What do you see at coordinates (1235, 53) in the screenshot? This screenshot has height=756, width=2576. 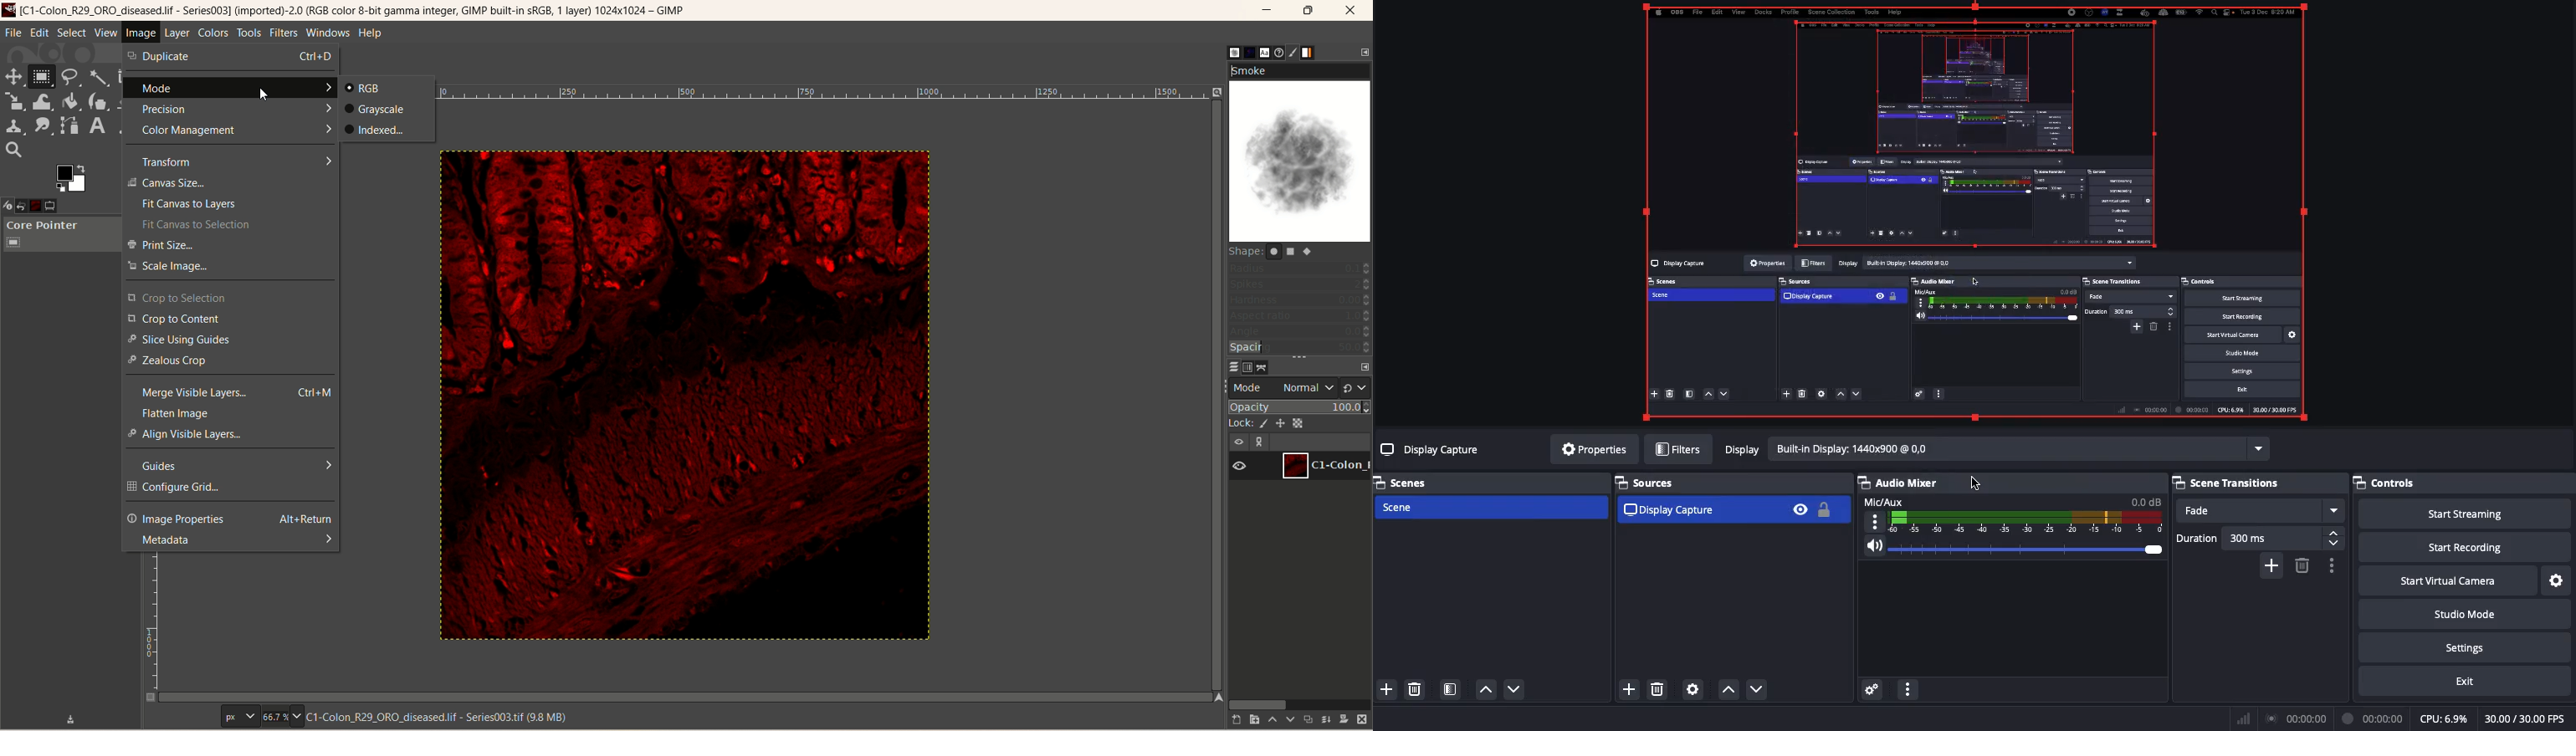 I see `brush` at bounding box center [1235, 53].